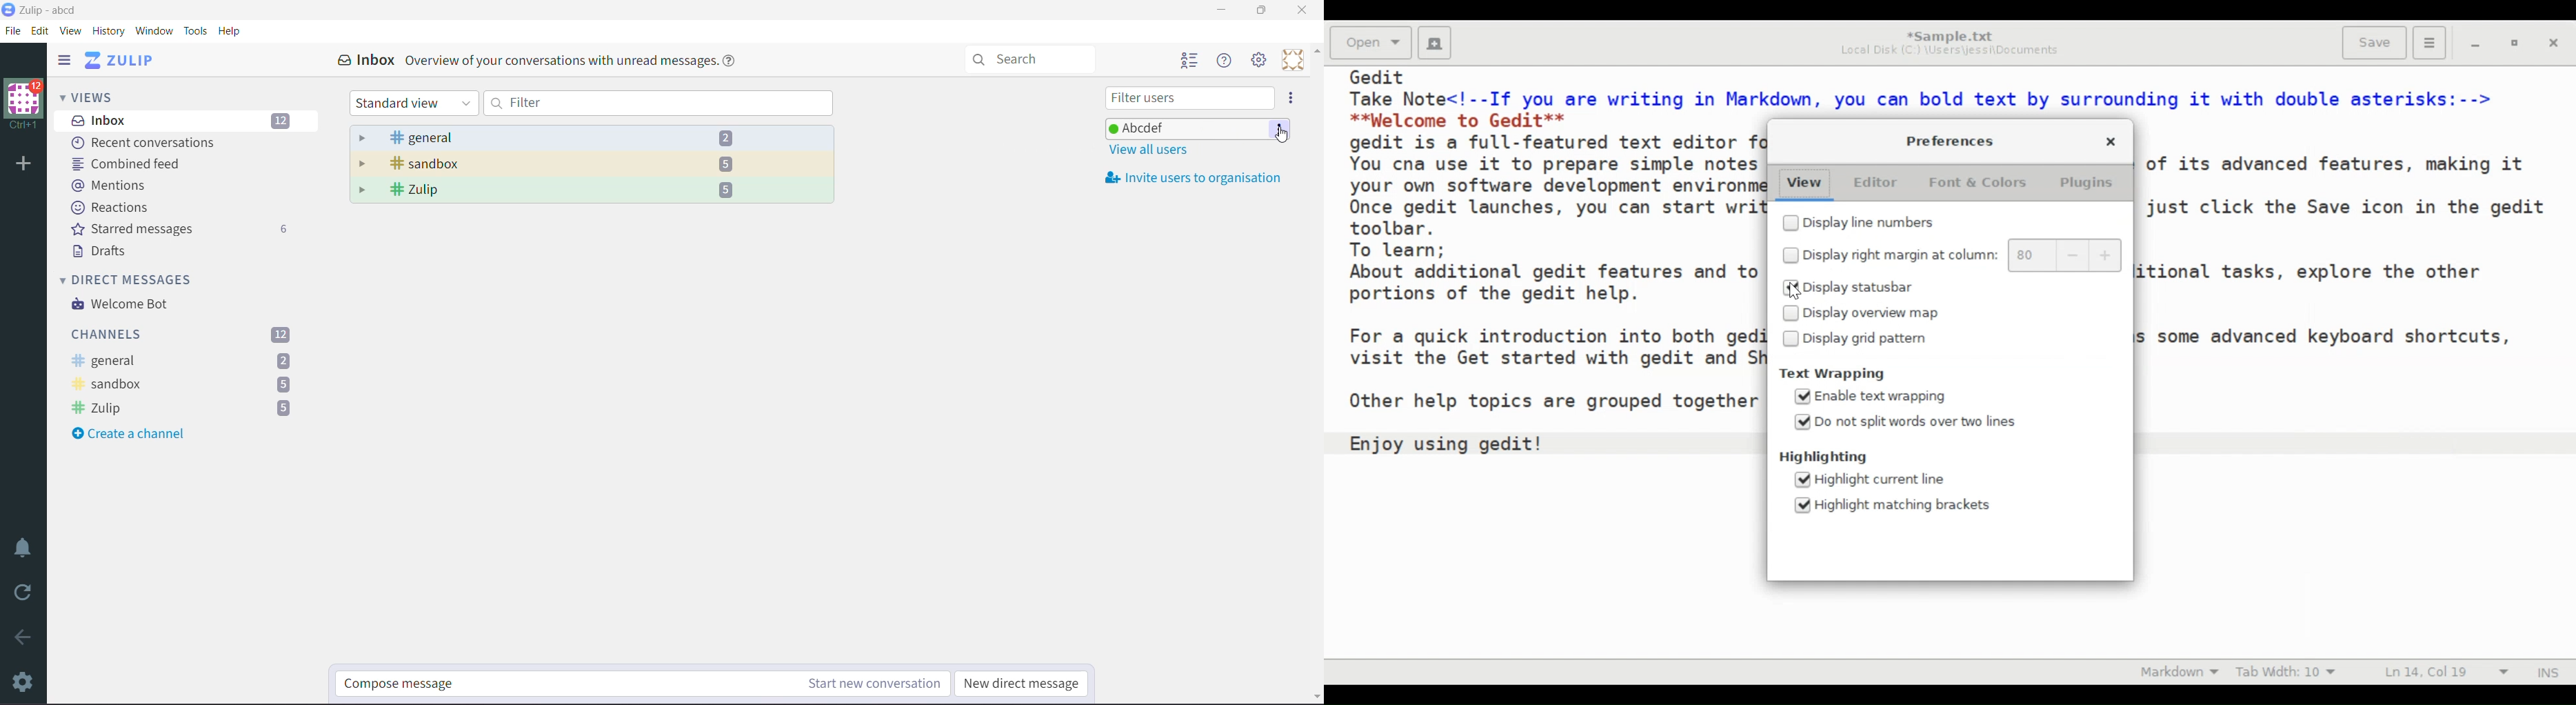 The height and width of the screenshot is (728, 2576). Describe the element at coordinates (593, 191) in the screenshot. I see `Zulip - 5` at that location.